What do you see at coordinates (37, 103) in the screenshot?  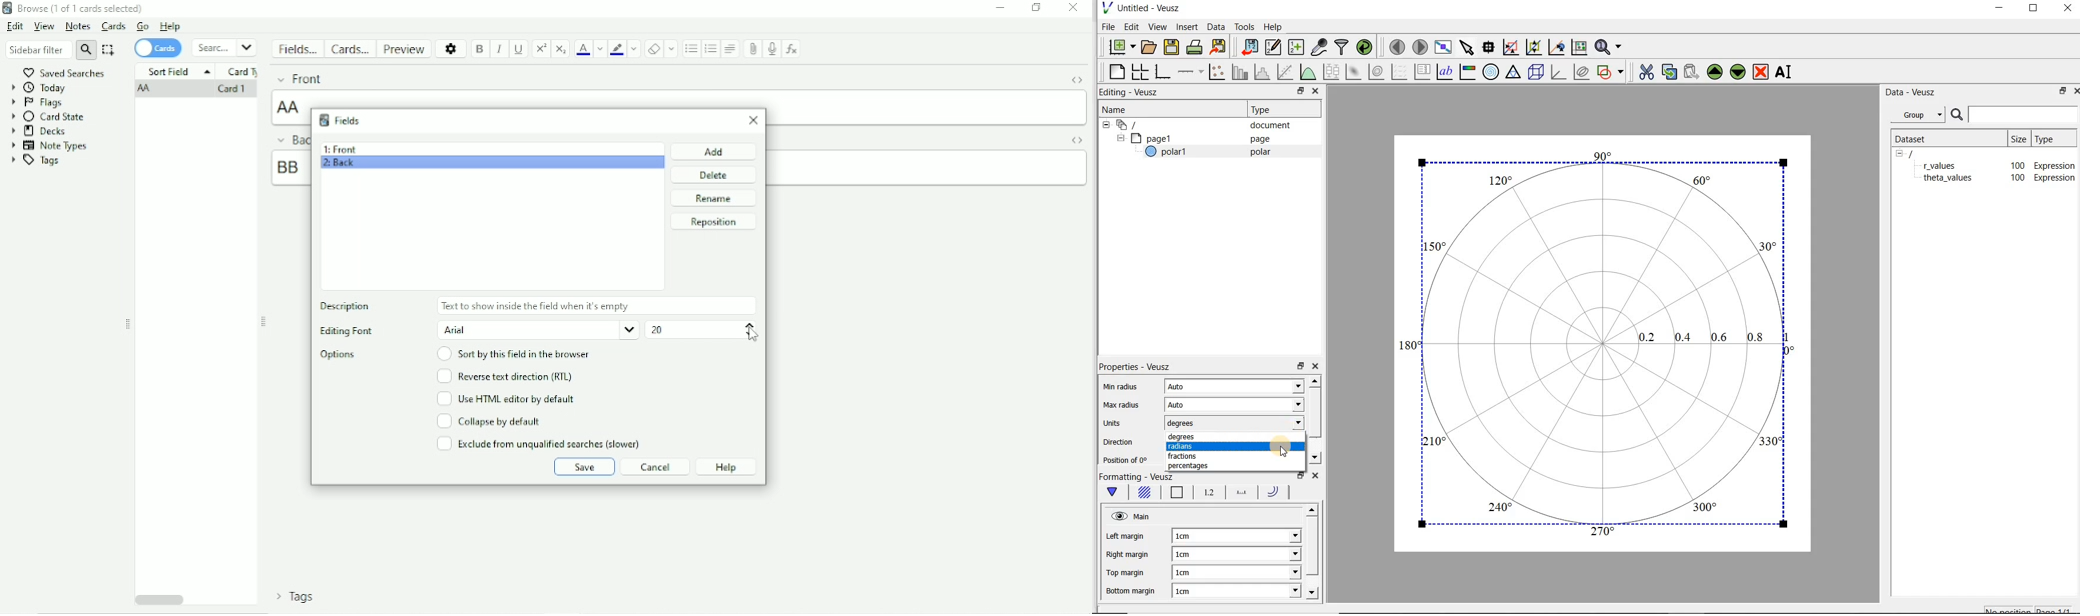 I see `Flags` at bounding box center [37, 103].